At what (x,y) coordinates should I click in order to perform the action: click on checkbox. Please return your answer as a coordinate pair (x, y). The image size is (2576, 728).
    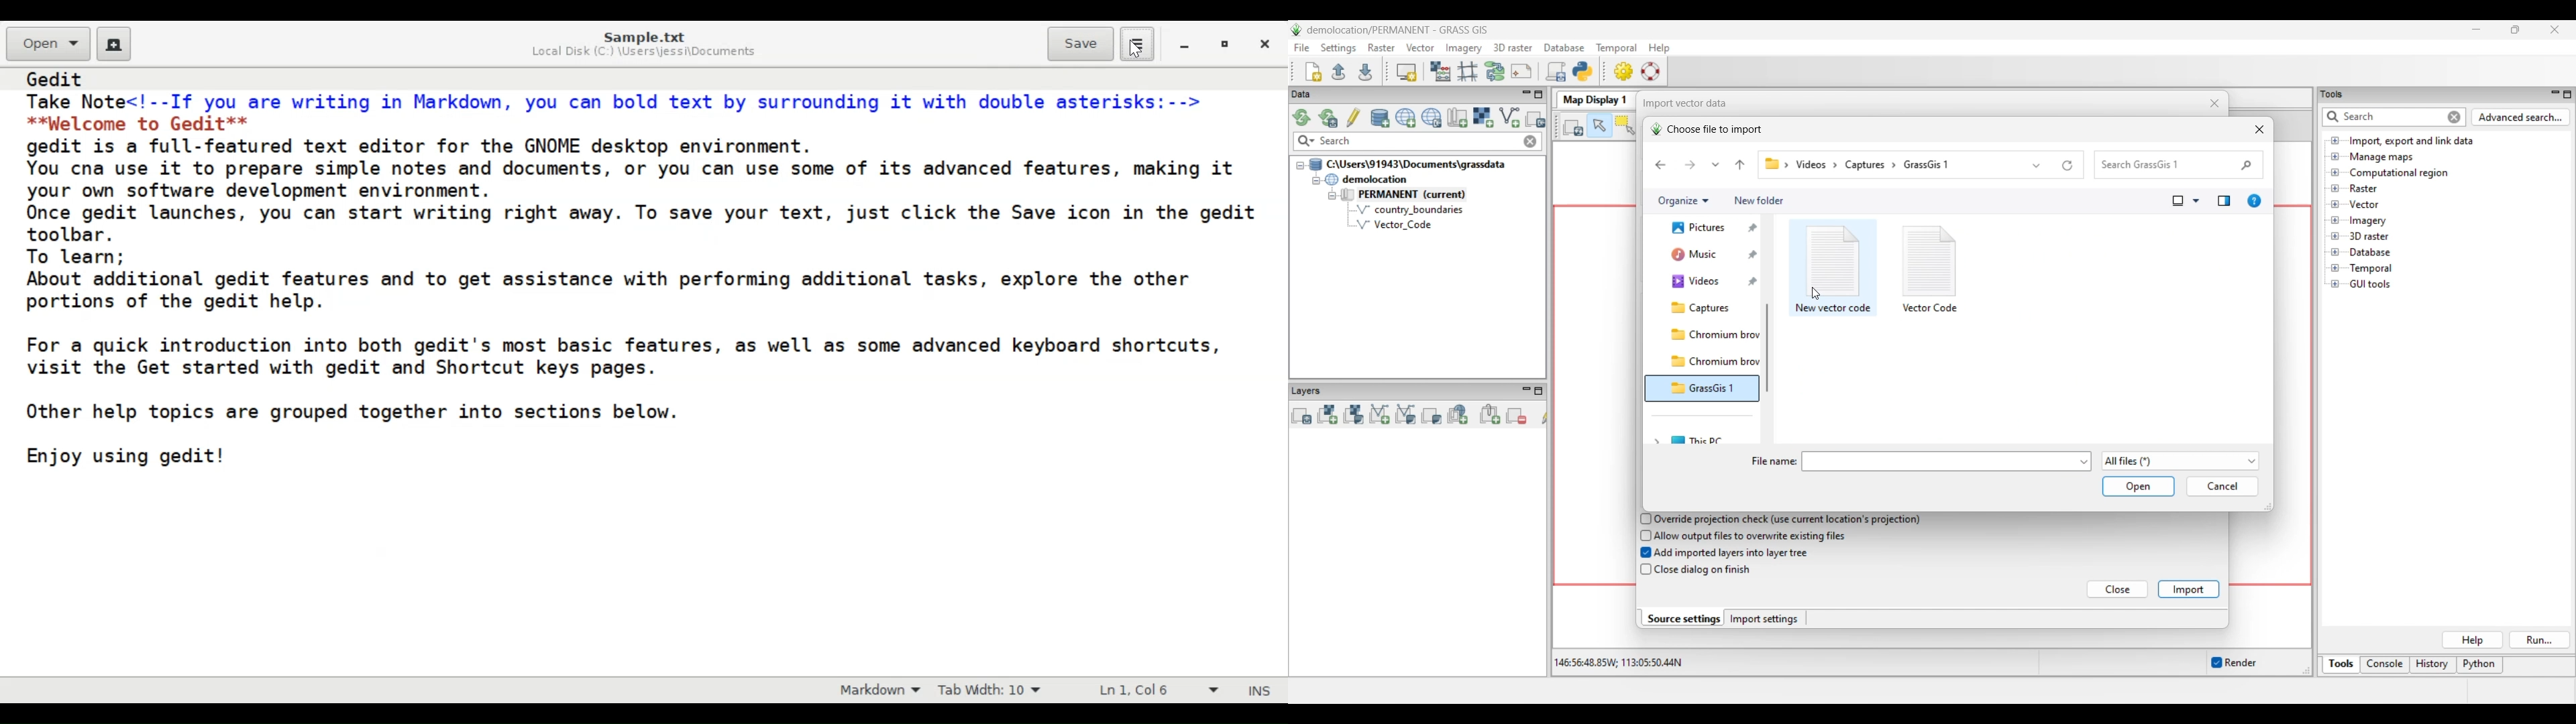
    Looking at the image, I should click on (1642, 553).